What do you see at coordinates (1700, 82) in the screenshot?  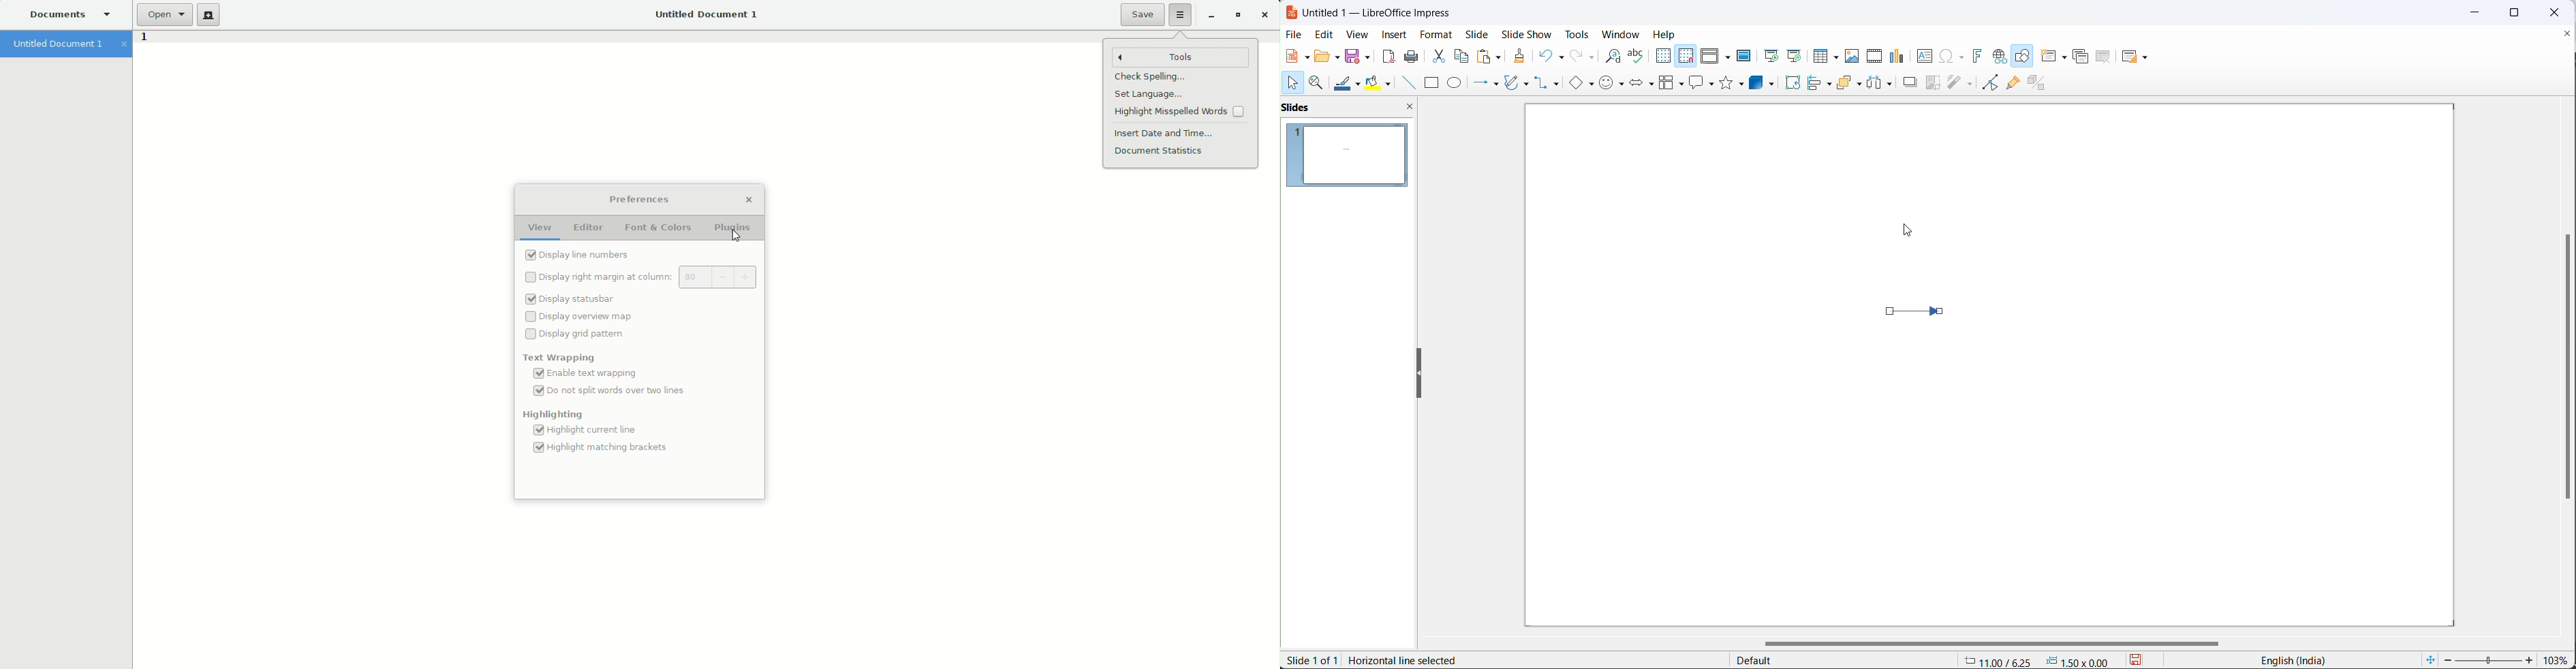 I see `callout shapes` at bounding box center [1700, 82].